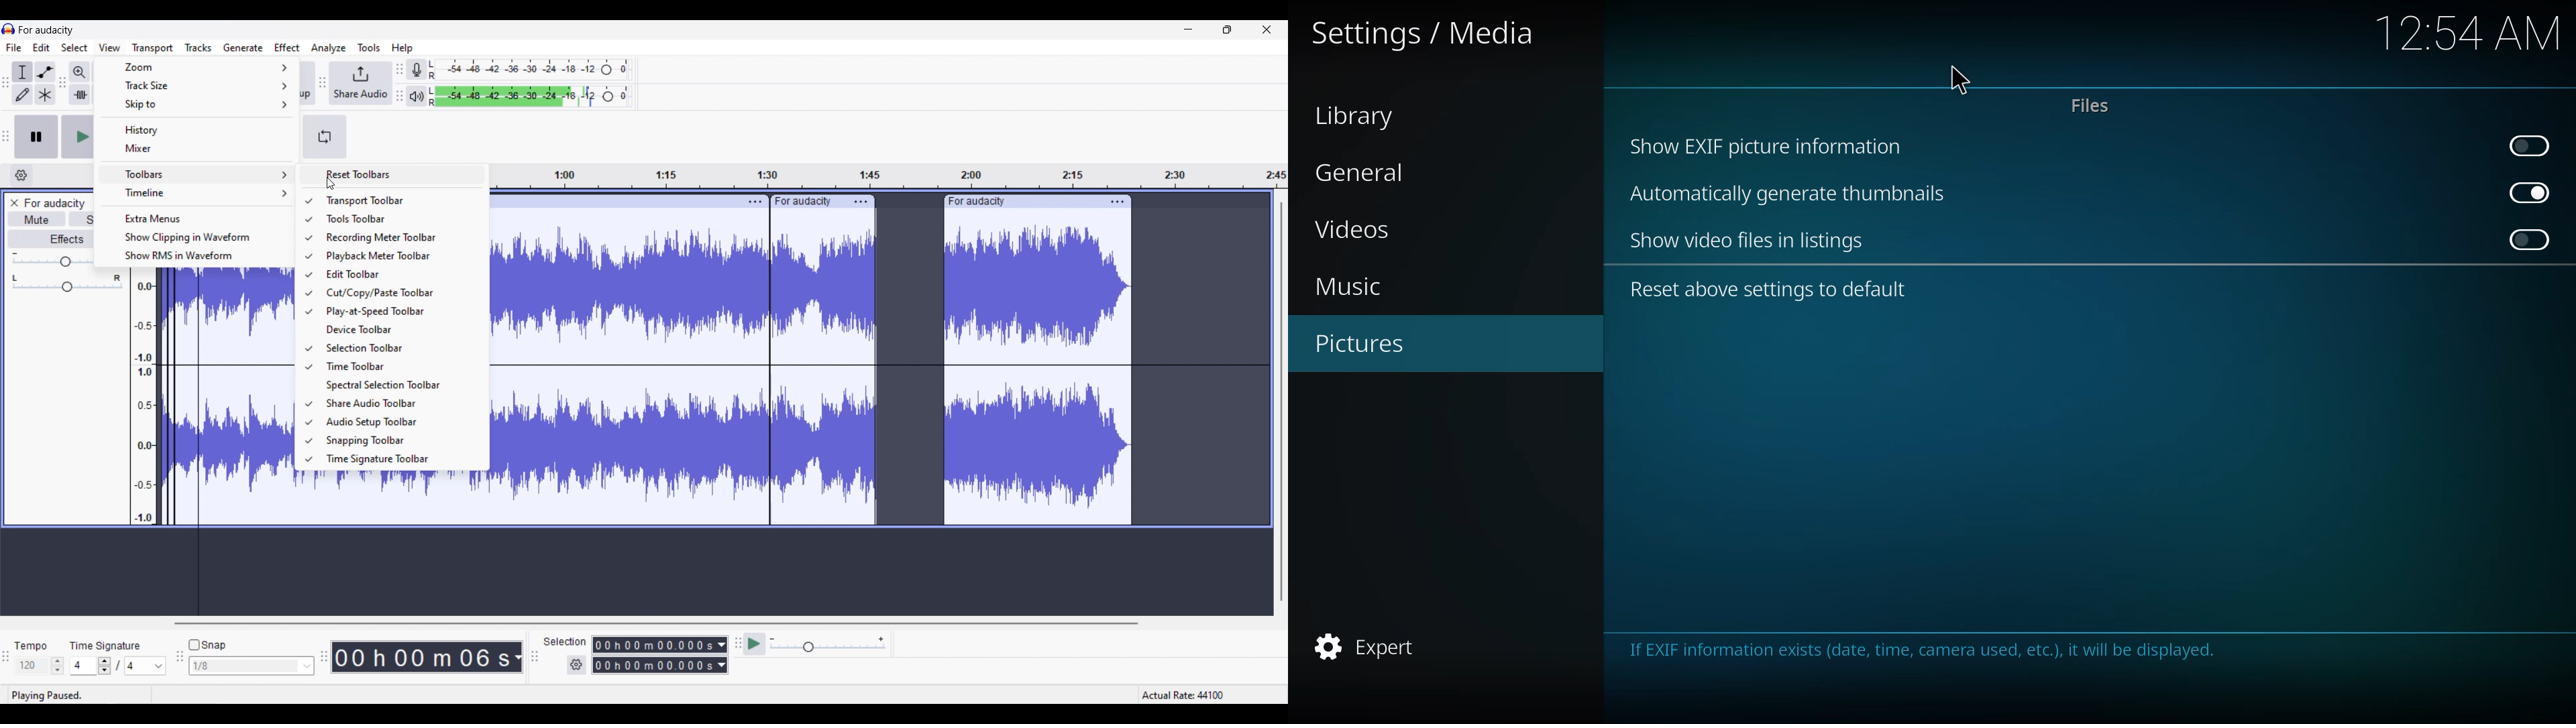 This screenshot has width=2576, height=728. I want to click on Minimize, so click(1188, 29).